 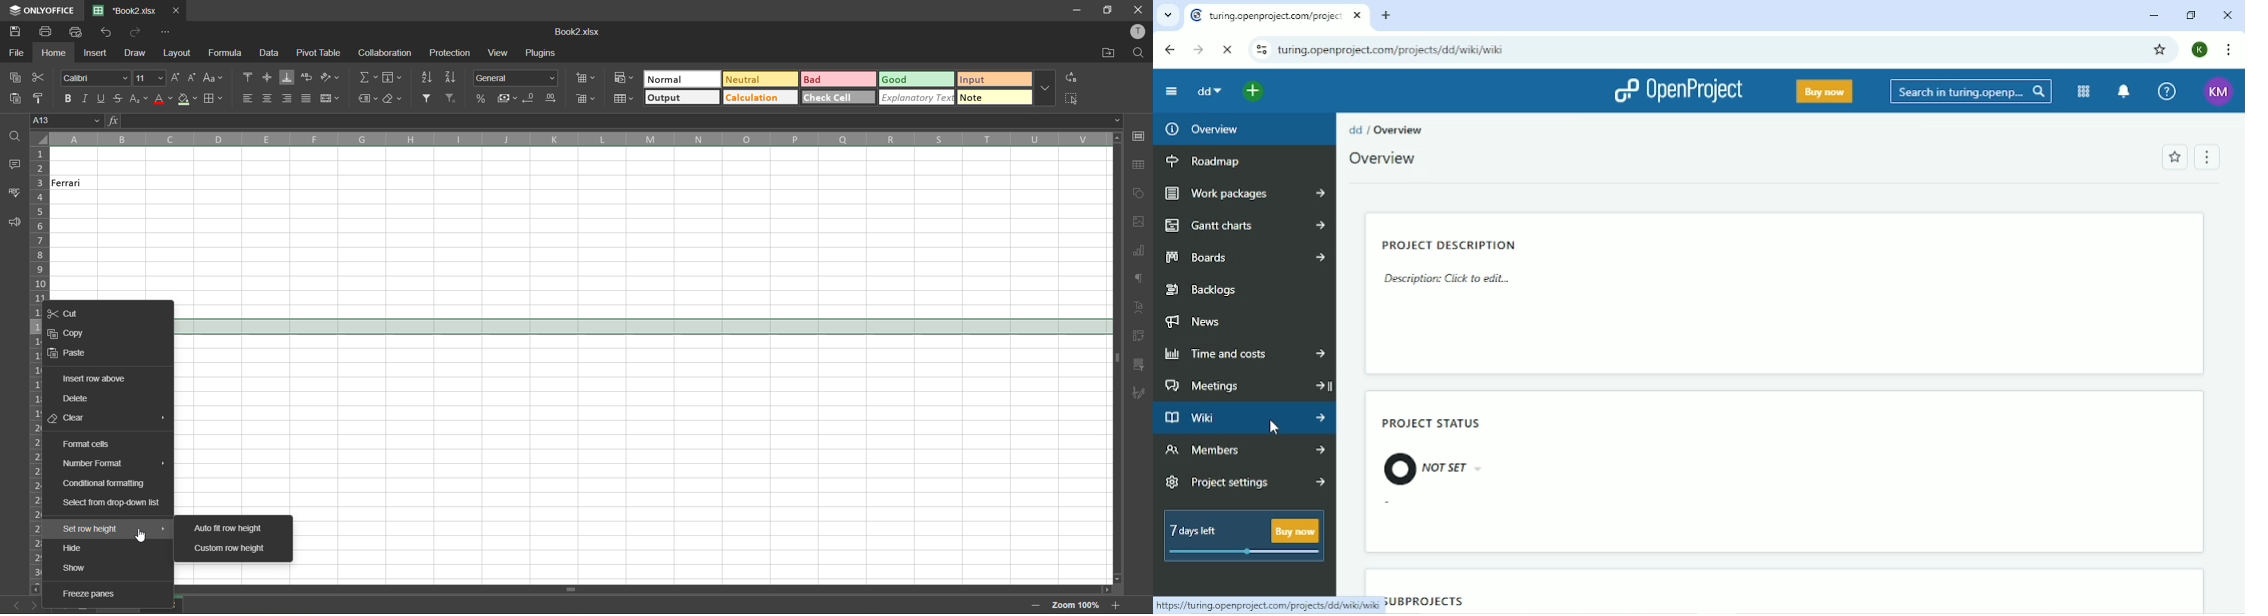 I want to click on comments, so click(x=12, y=165).